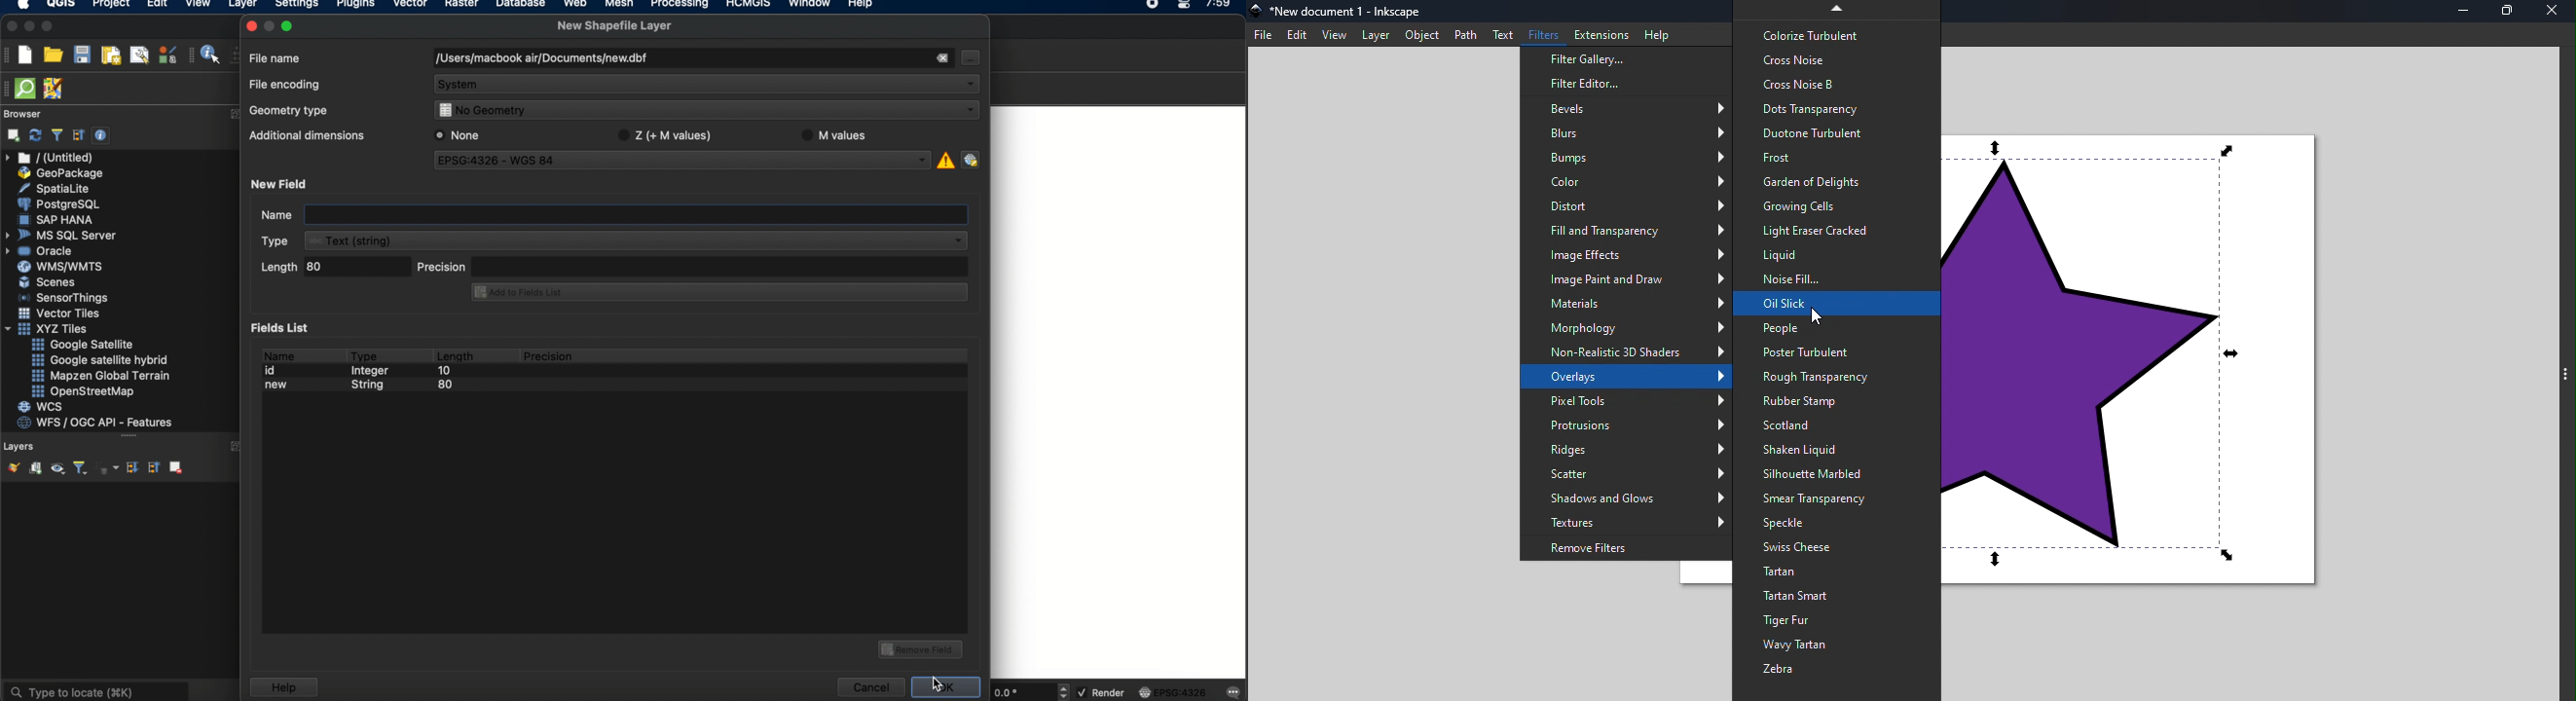  I want to click on hidden toolbar, so click(8, 88).